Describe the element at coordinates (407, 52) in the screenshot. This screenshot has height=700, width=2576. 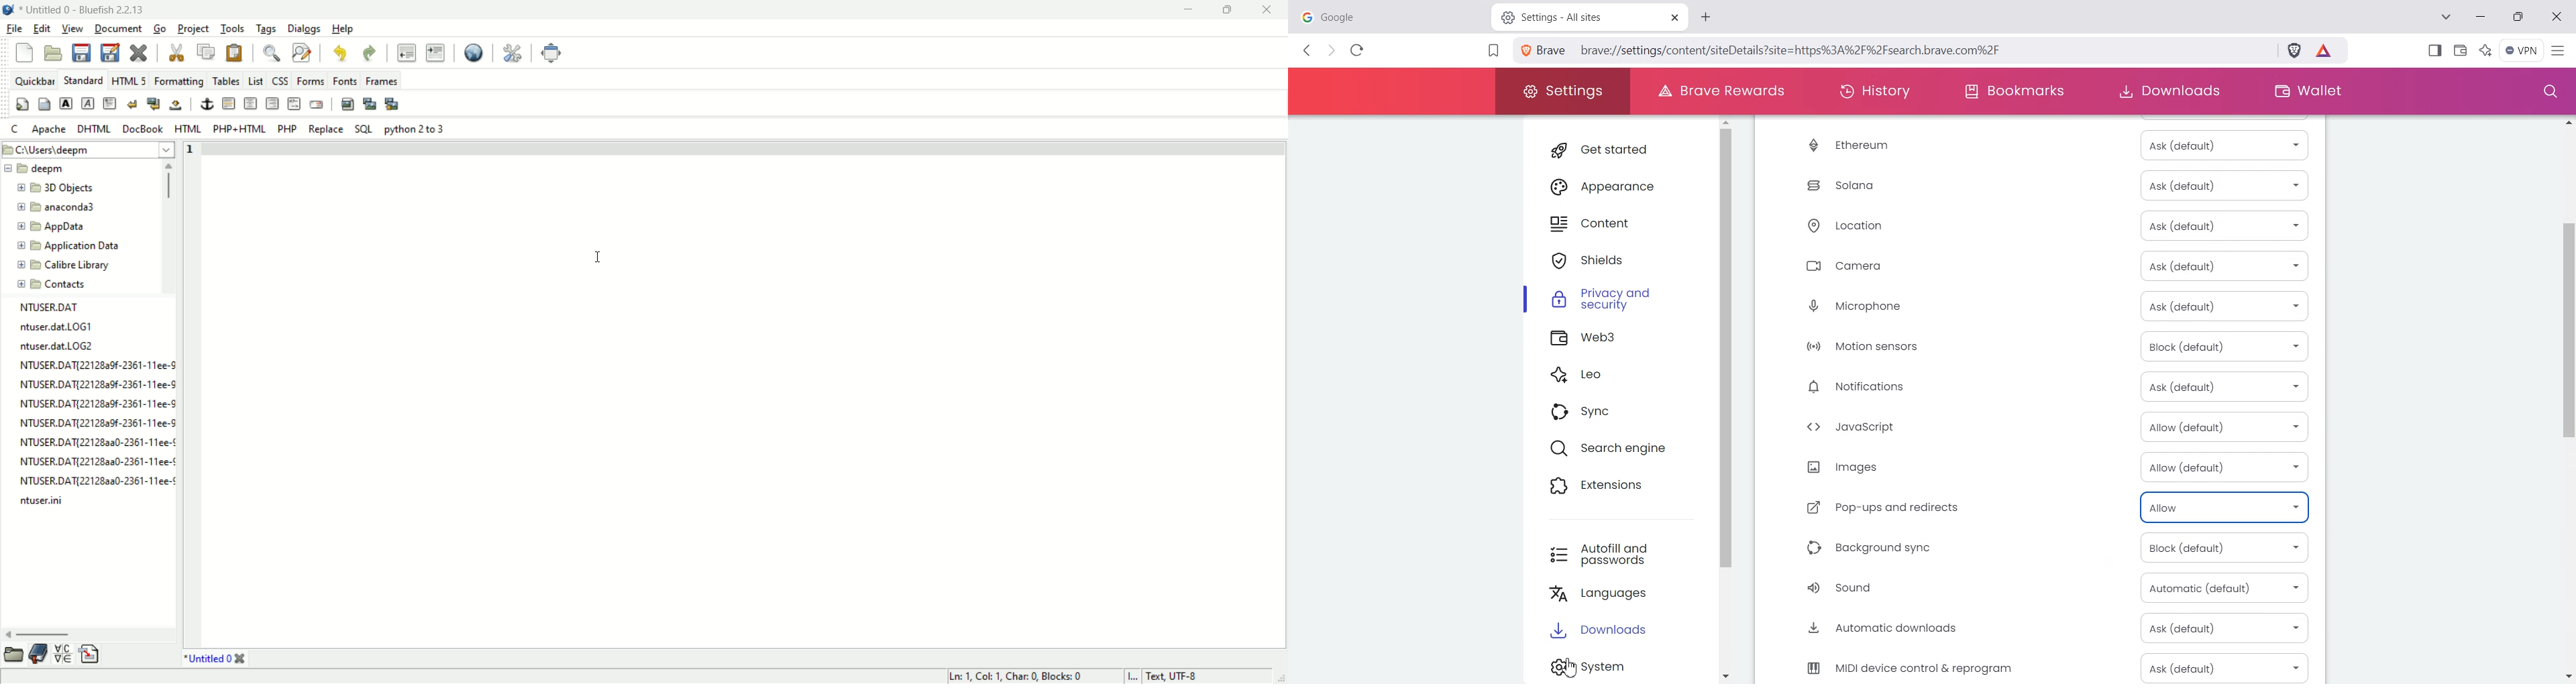
I see `unindent` at that location.